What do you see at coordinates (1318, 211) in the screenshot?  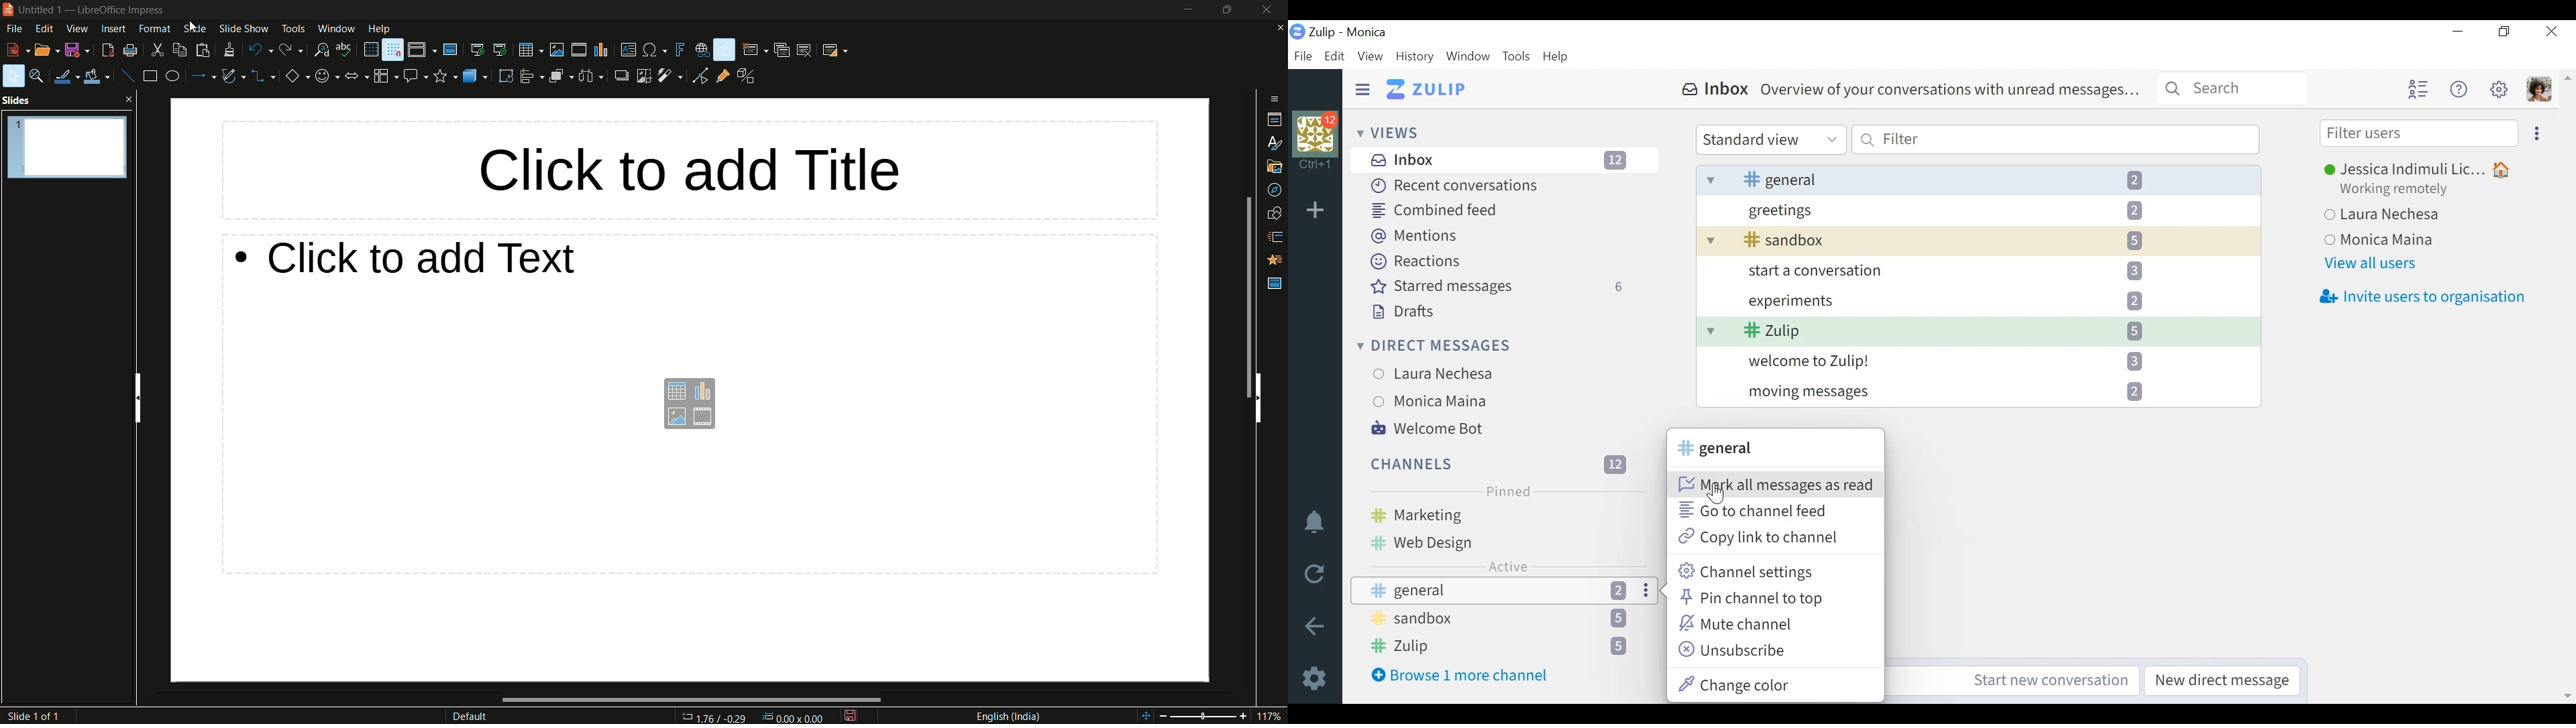 I see `Add organisation` at bounding box center [1318, 211].